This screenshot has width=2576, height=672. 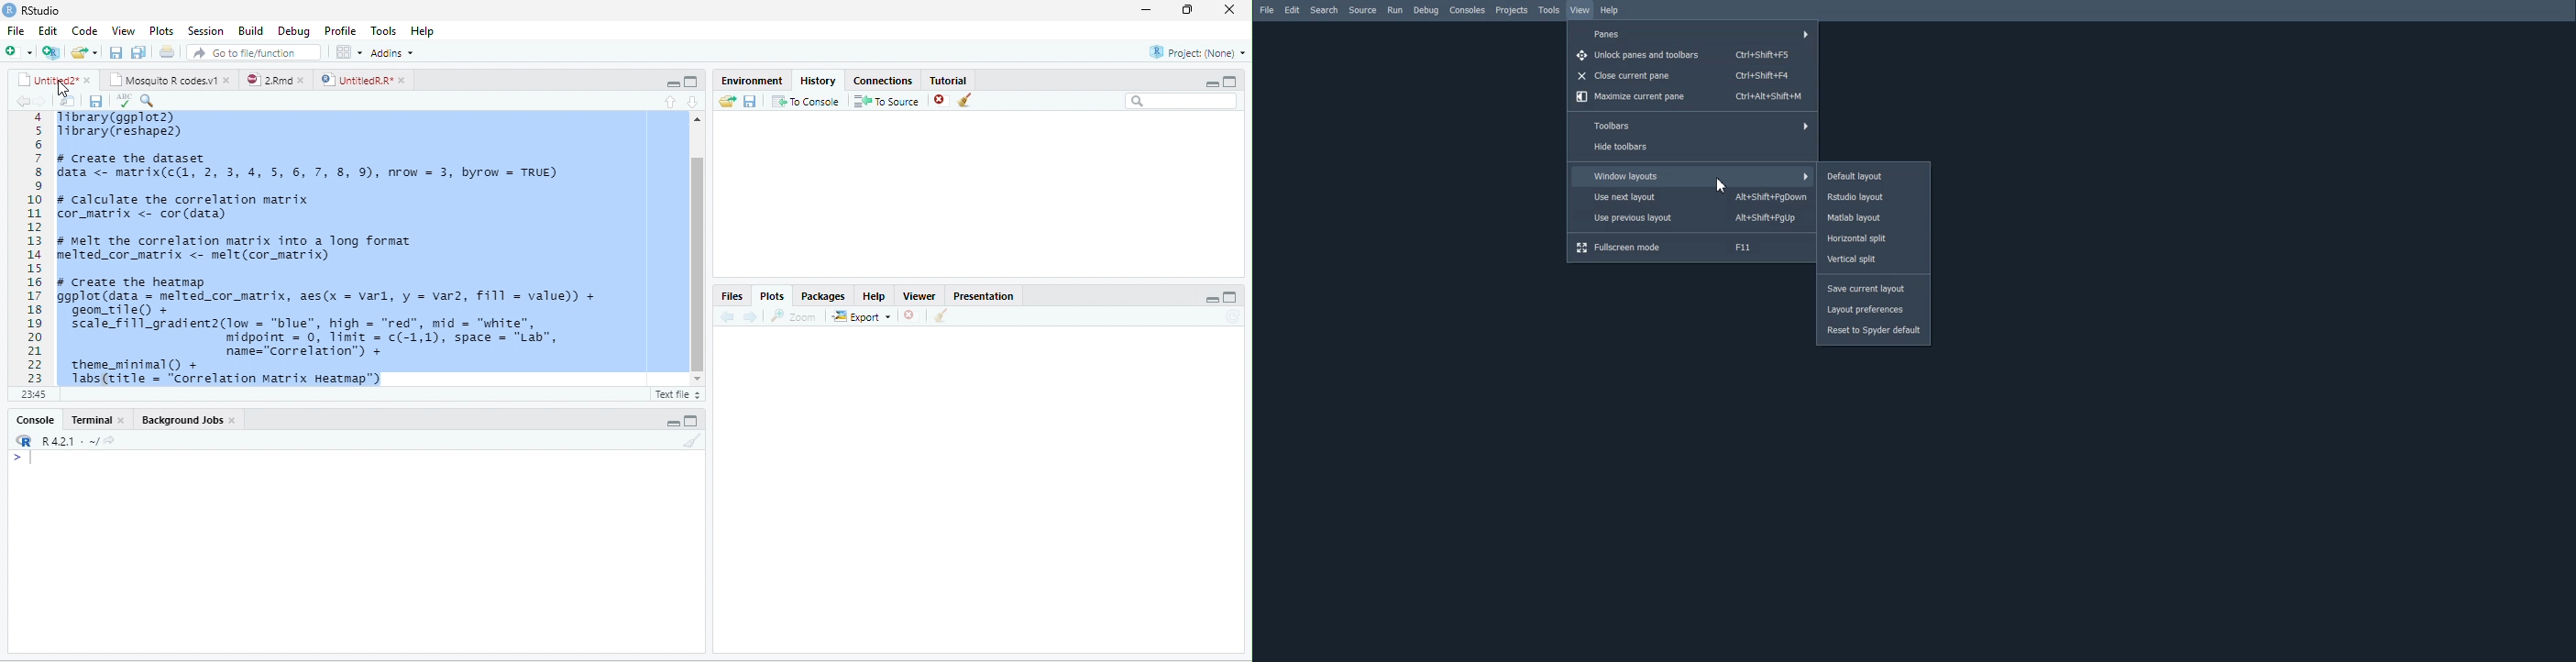 What do you see at coordinates (797, 316) in the screenshot?
I see `zoom` at bounding box center [797, 316].